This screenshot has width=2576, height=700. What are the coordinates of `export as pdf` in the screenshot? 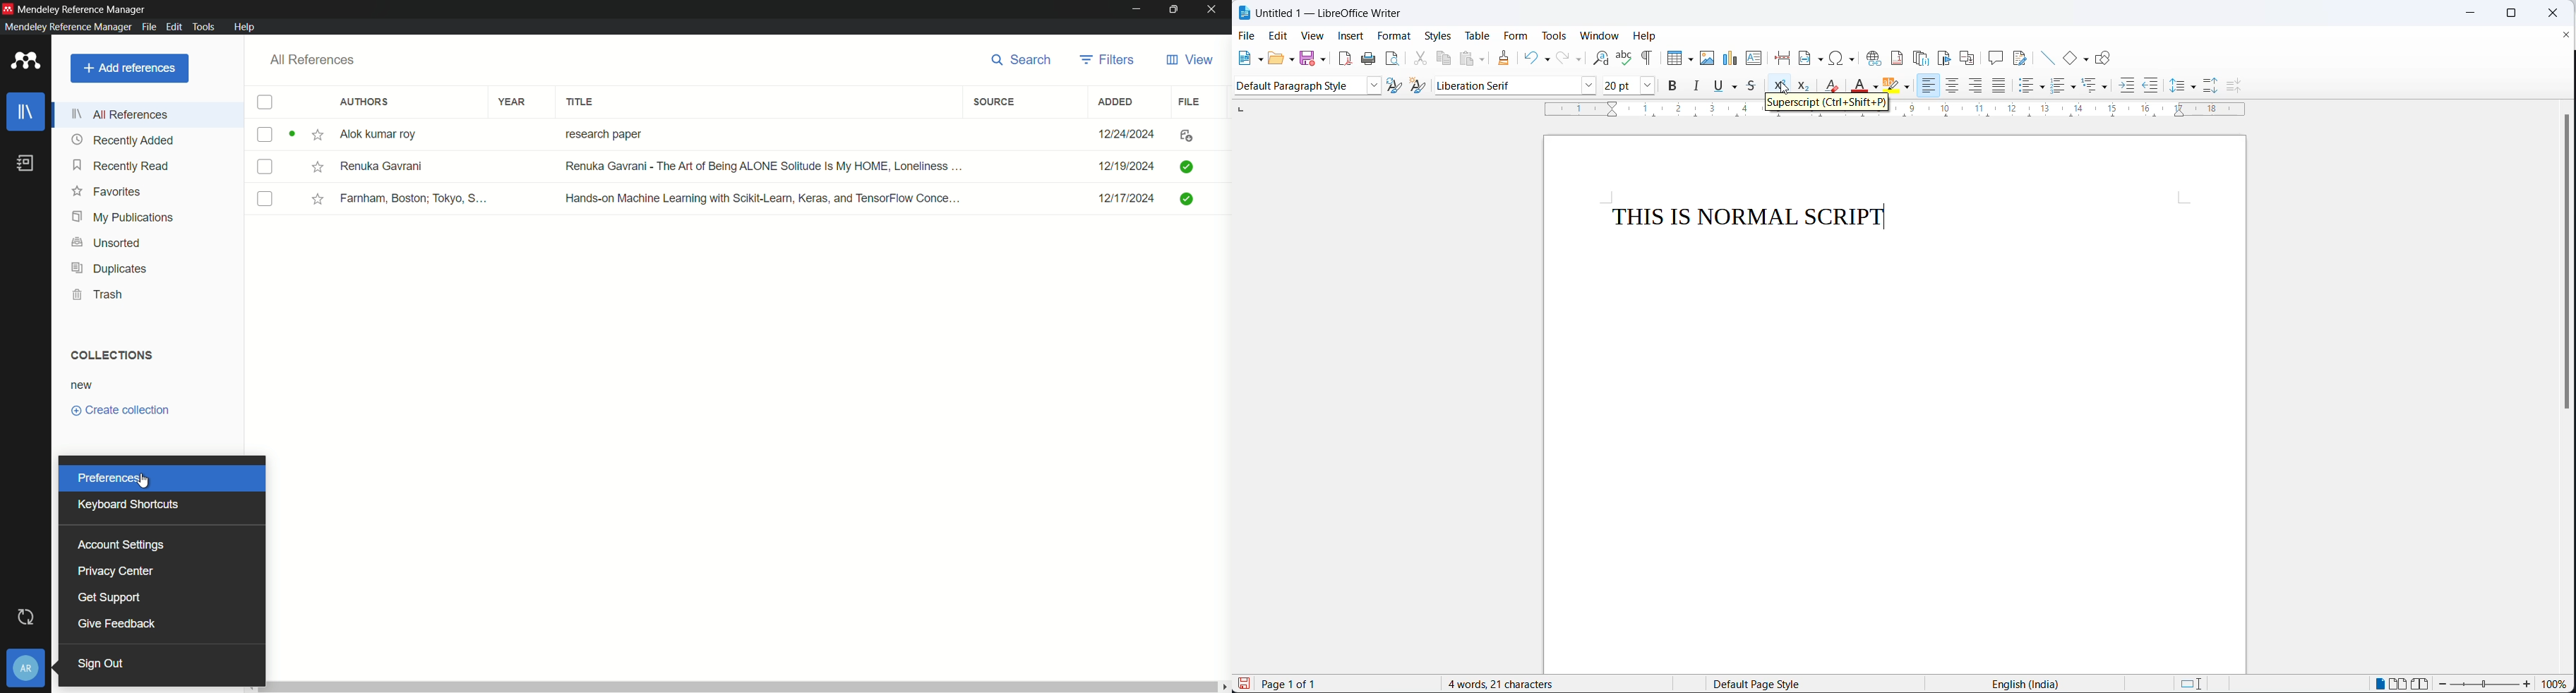 It's located at (1344, 57).